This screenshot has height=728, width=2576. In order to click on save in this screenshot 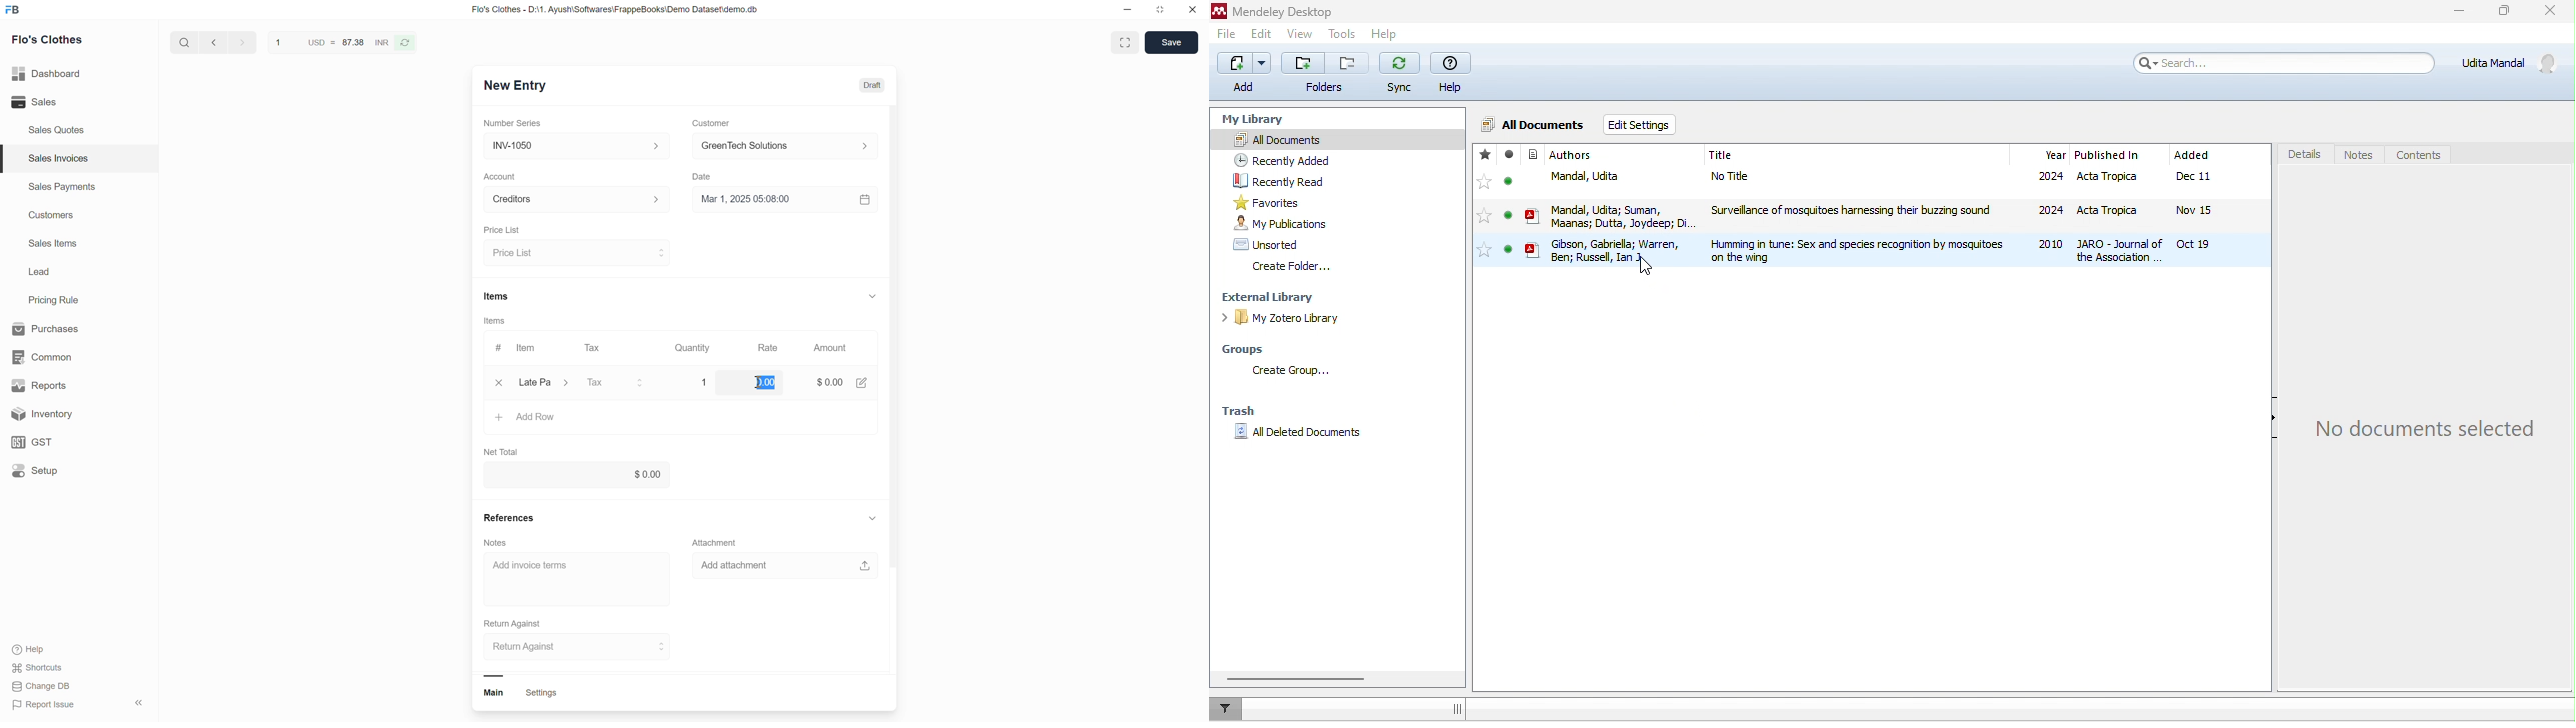, I will do `click(1171, 43)`.